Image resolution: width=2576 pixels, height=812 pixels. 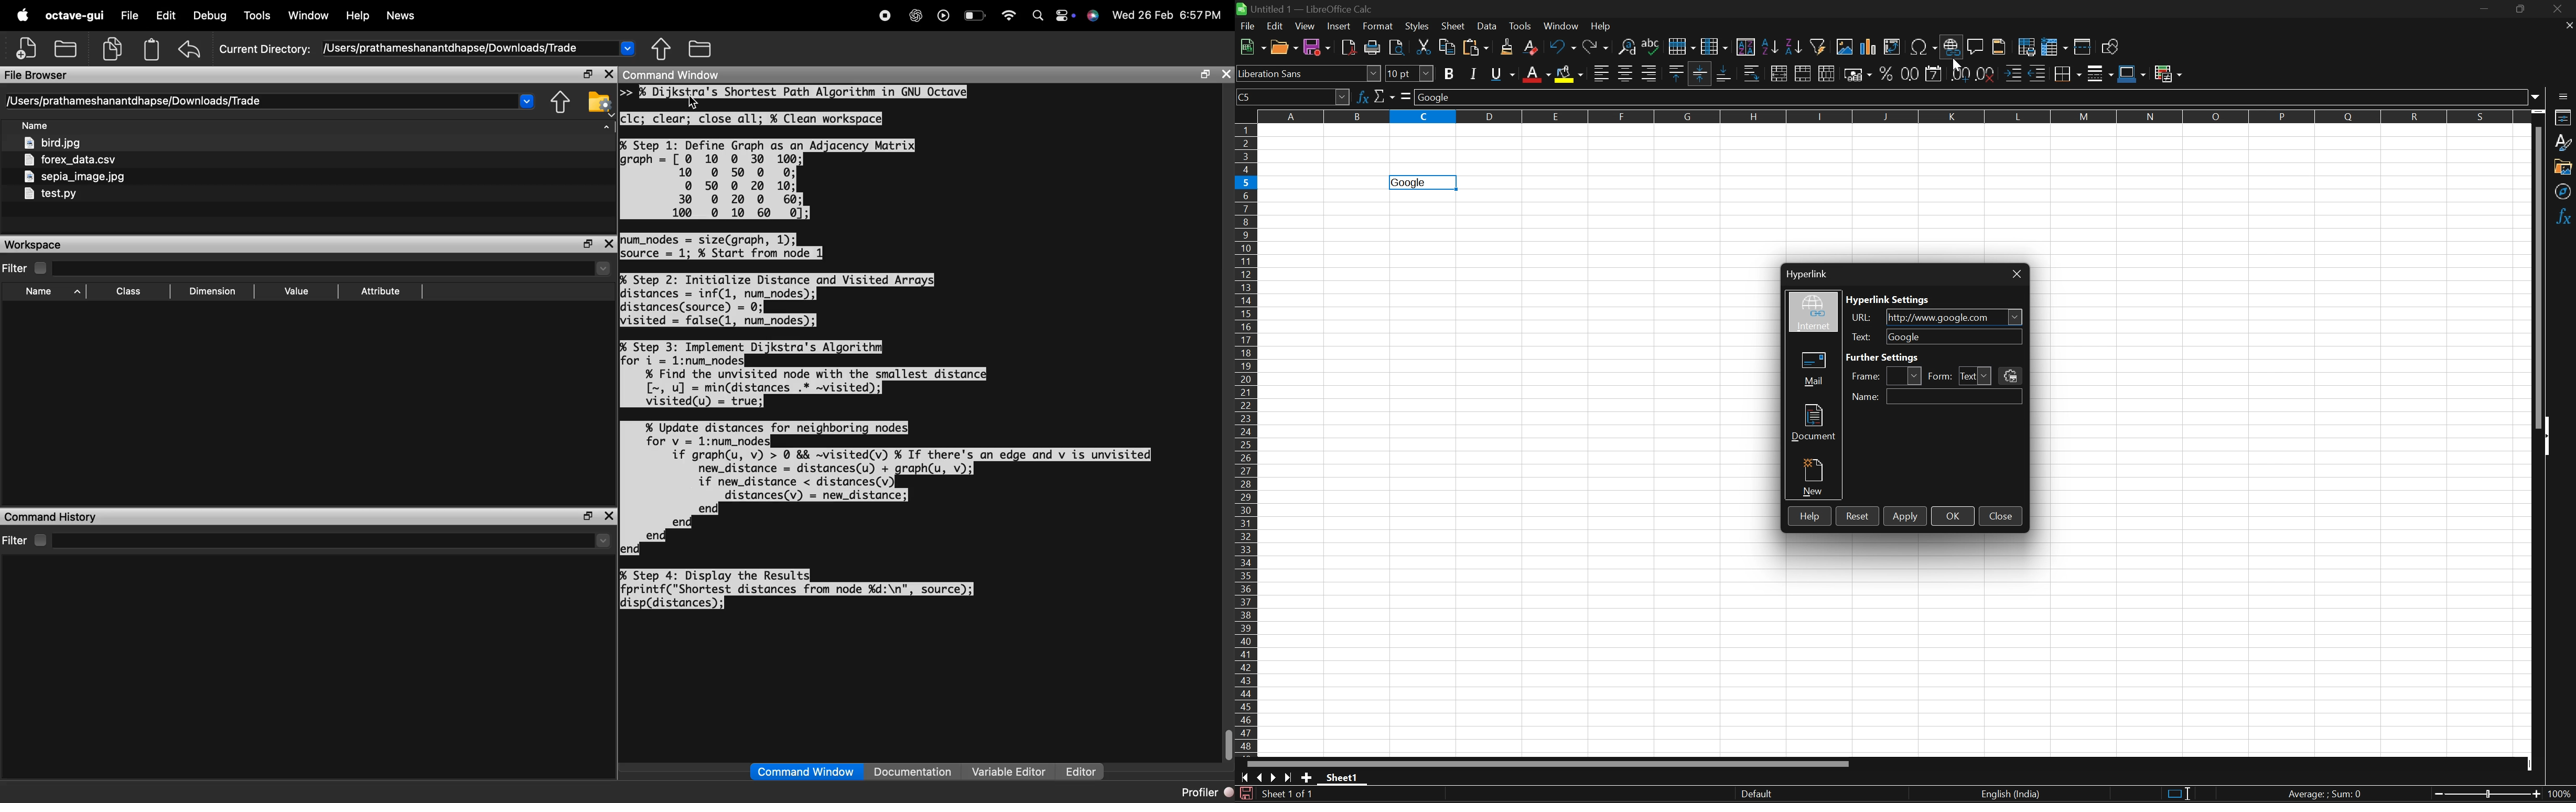 I want to click on Toggle print preview, so click(x=1398, y=48).